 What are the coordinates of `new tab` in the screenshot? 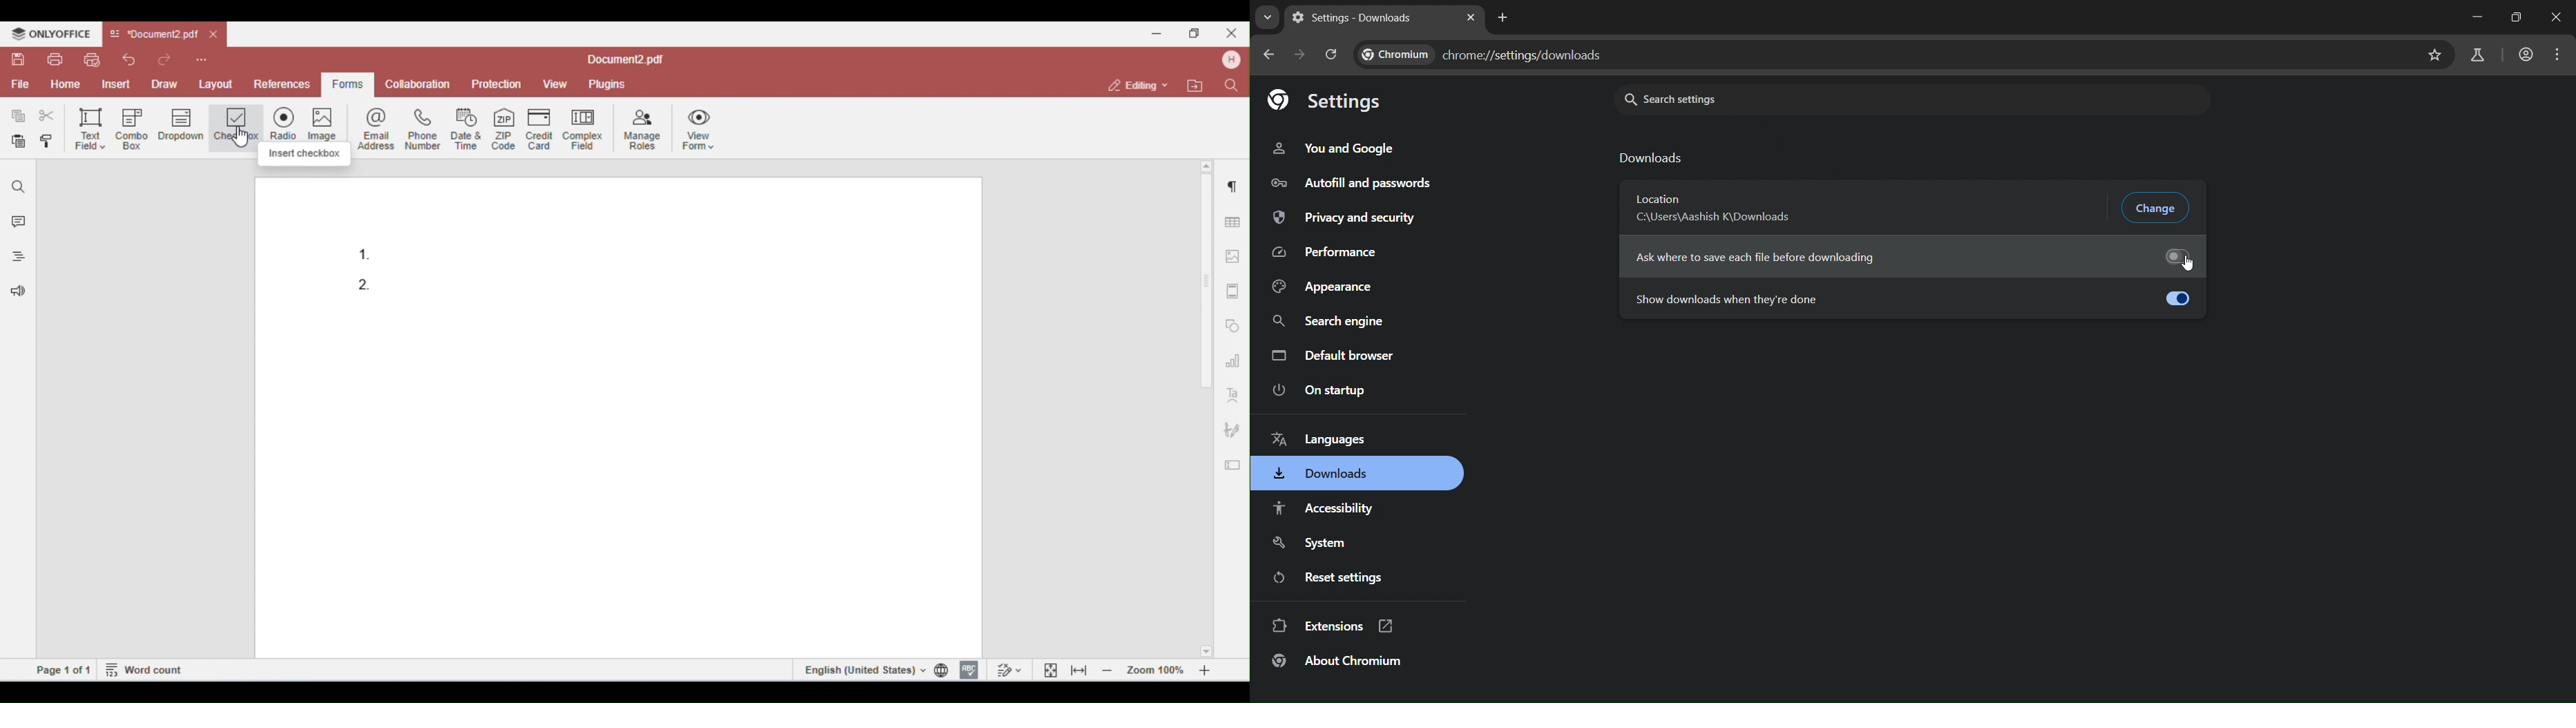 It's located at (1506, 17).